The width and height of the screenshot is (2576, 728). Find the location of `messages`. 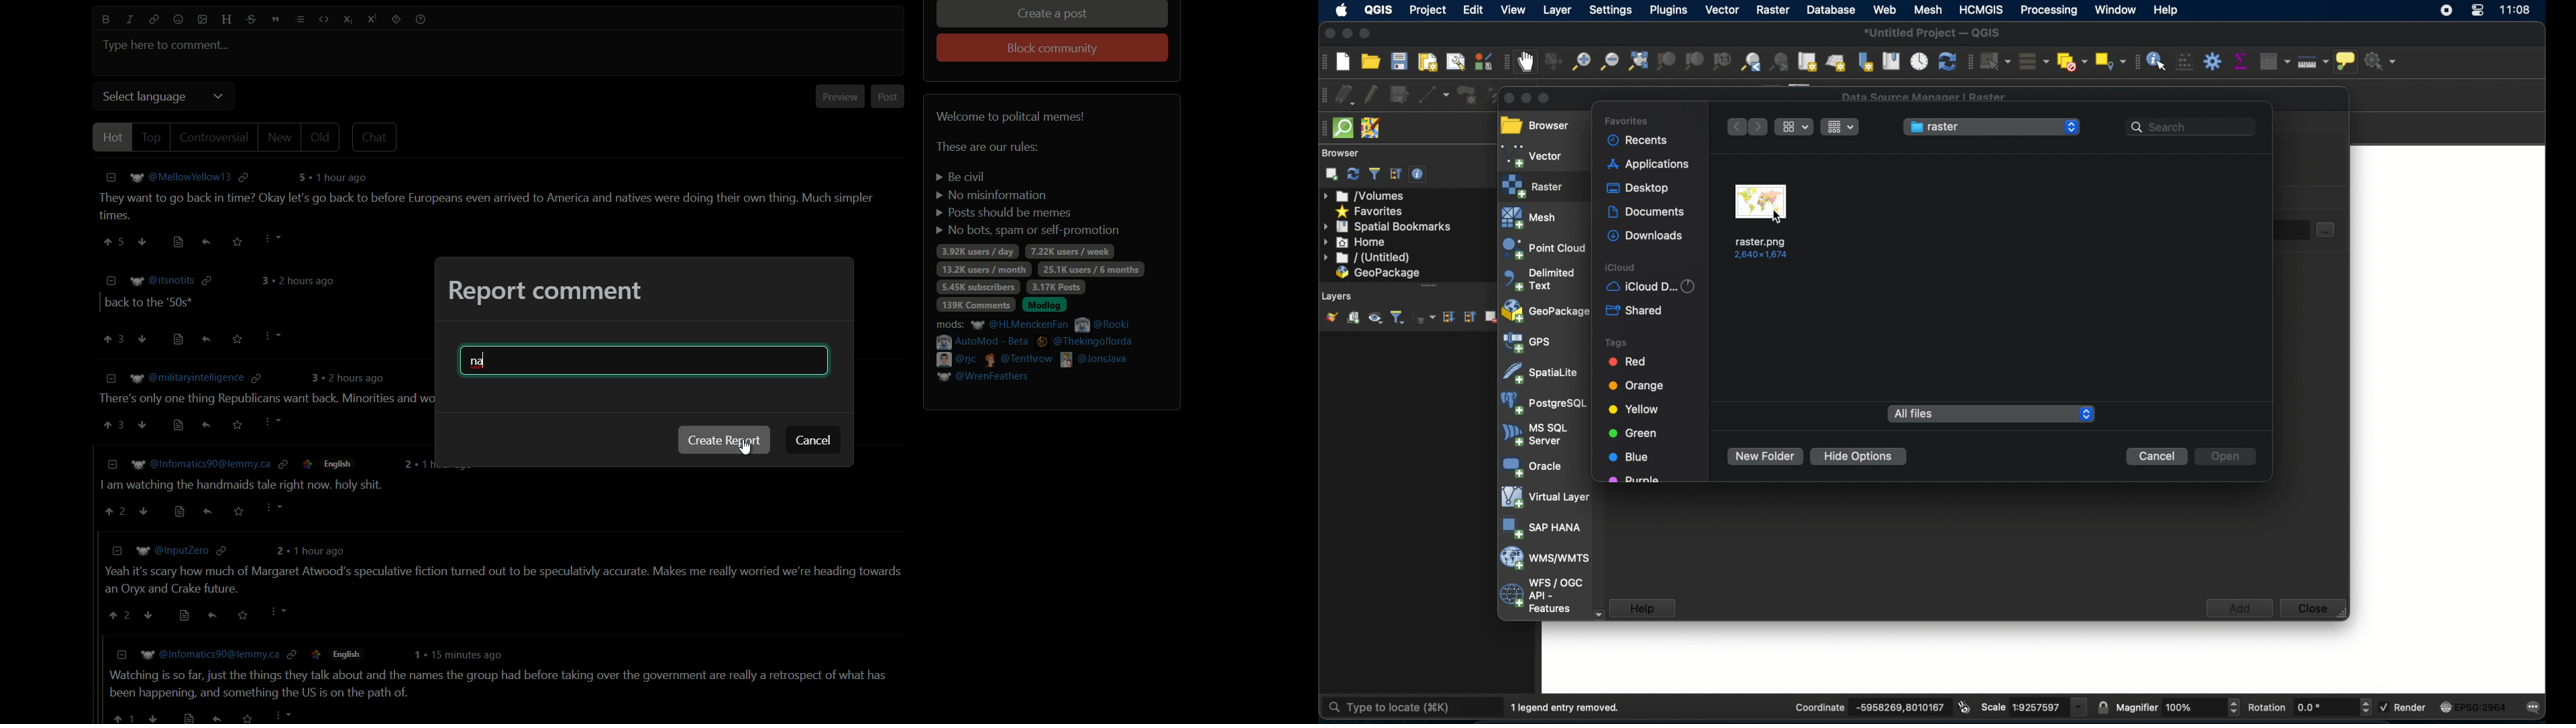

messages is located at coordinates (2537, 707).